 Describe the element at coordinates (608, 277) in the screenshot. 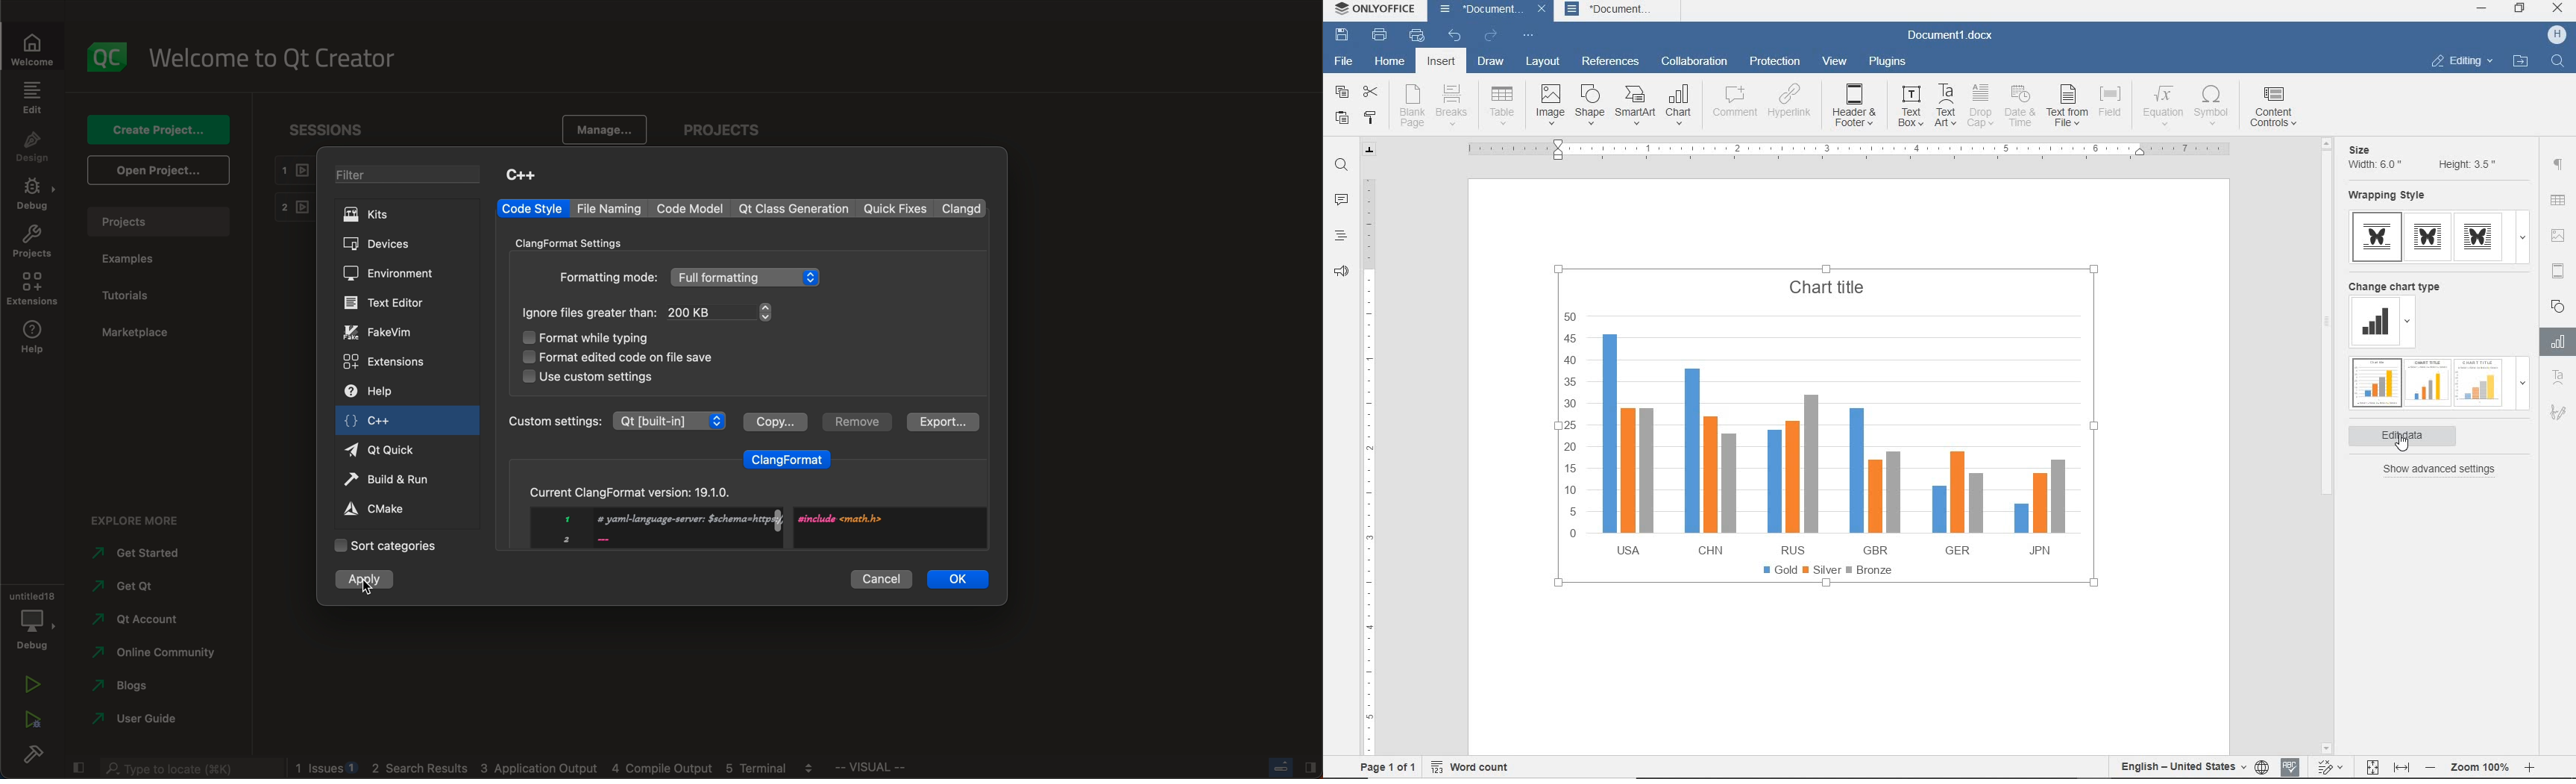

I see `` at that location.